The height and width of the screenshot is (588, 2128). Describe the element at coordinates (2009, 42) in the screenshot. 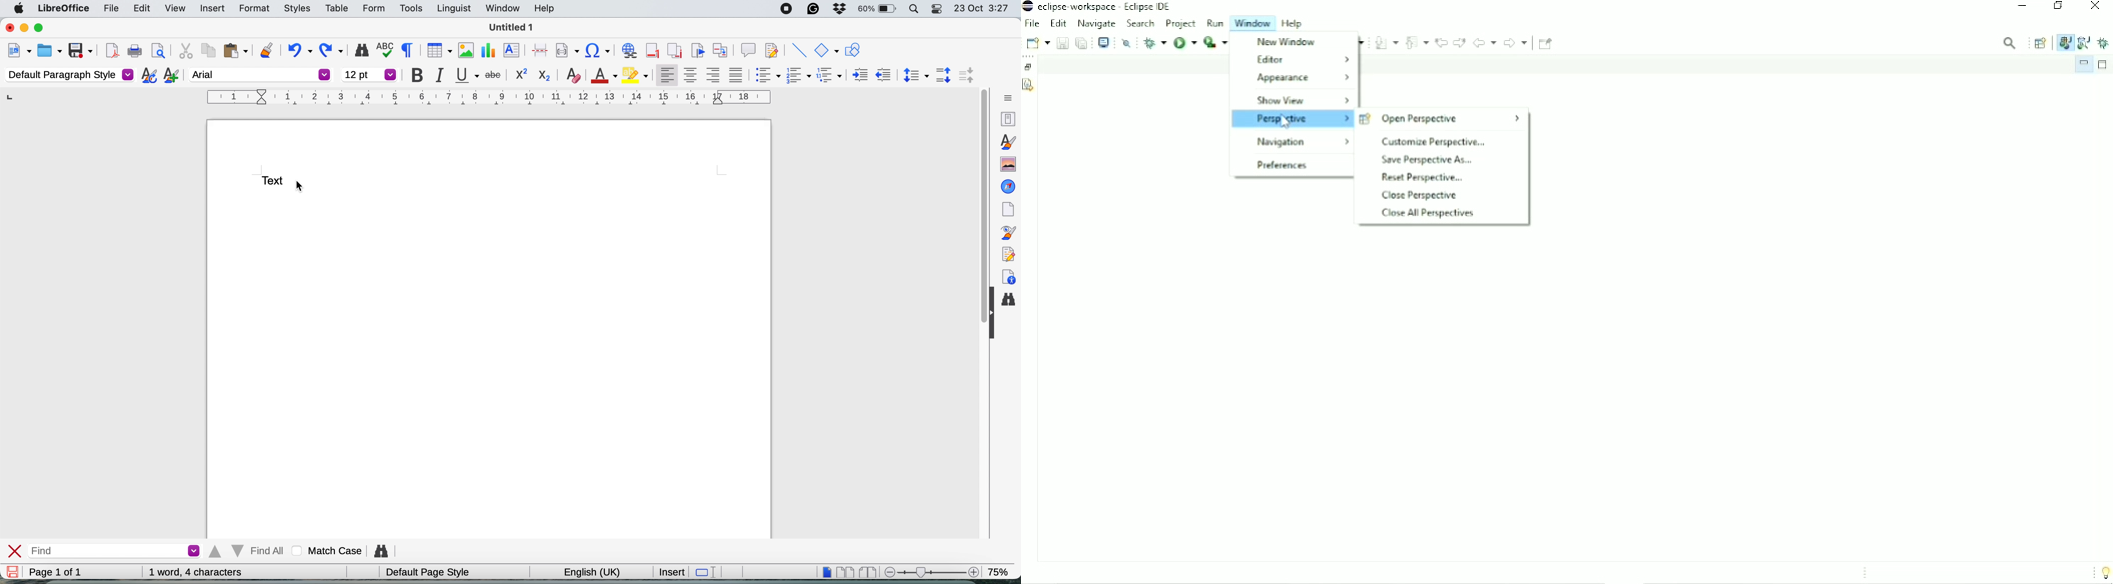

I see `Access commands and other items` at that location.